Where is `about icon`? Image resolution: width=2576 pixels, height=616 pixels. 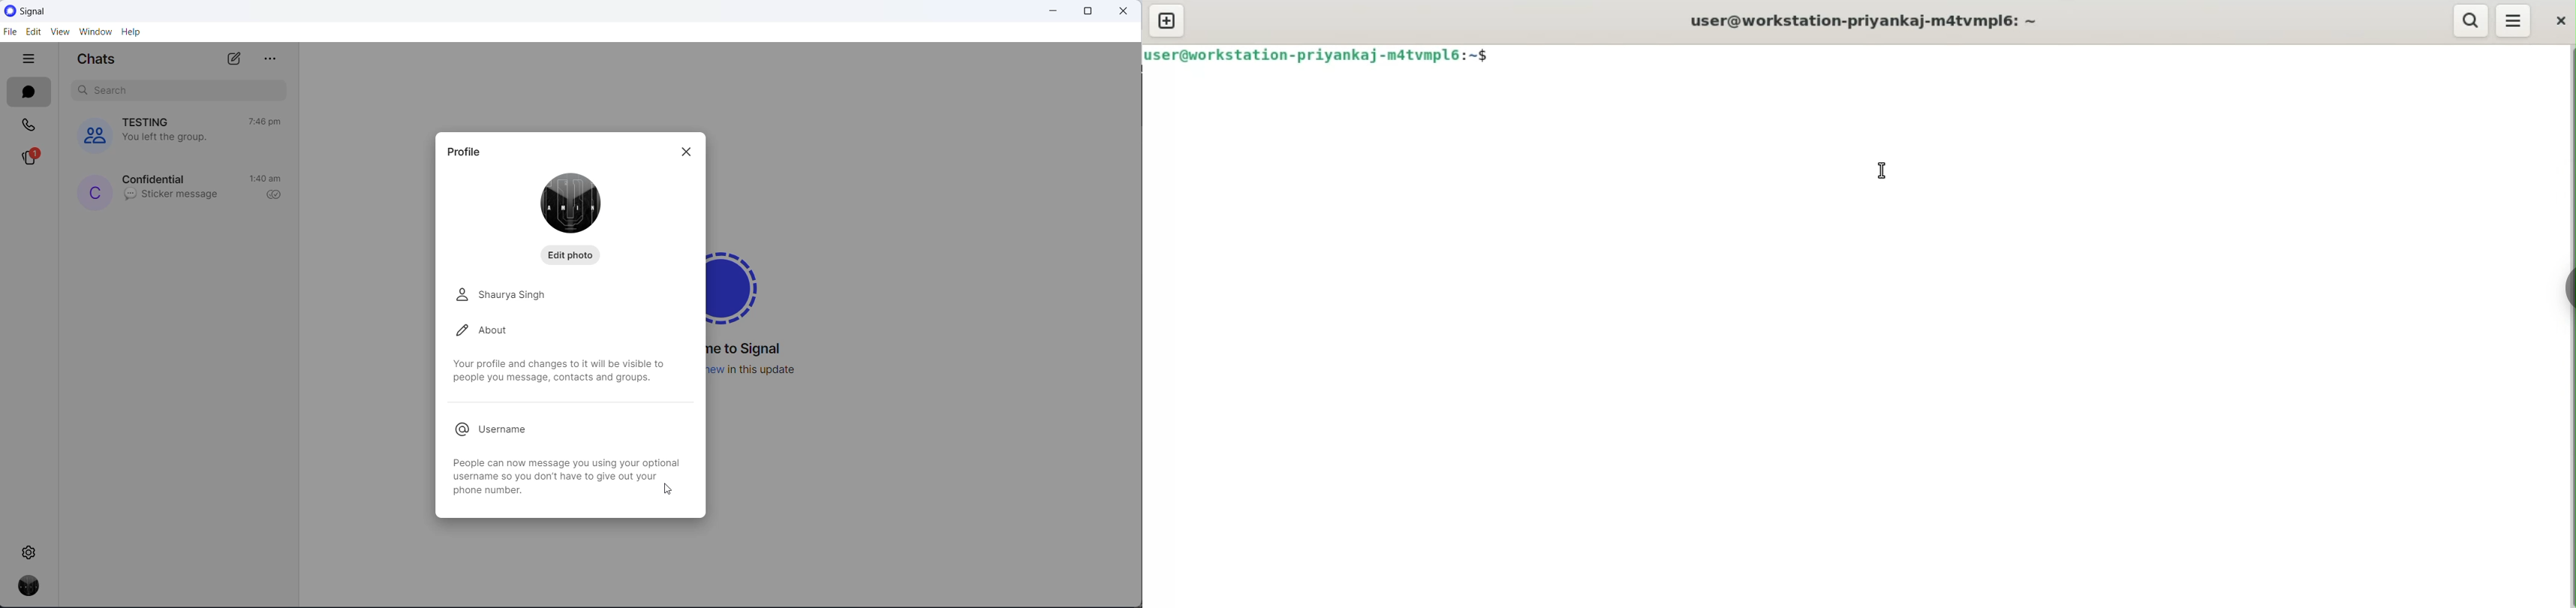 about icon is located at coordinates (458, 331).